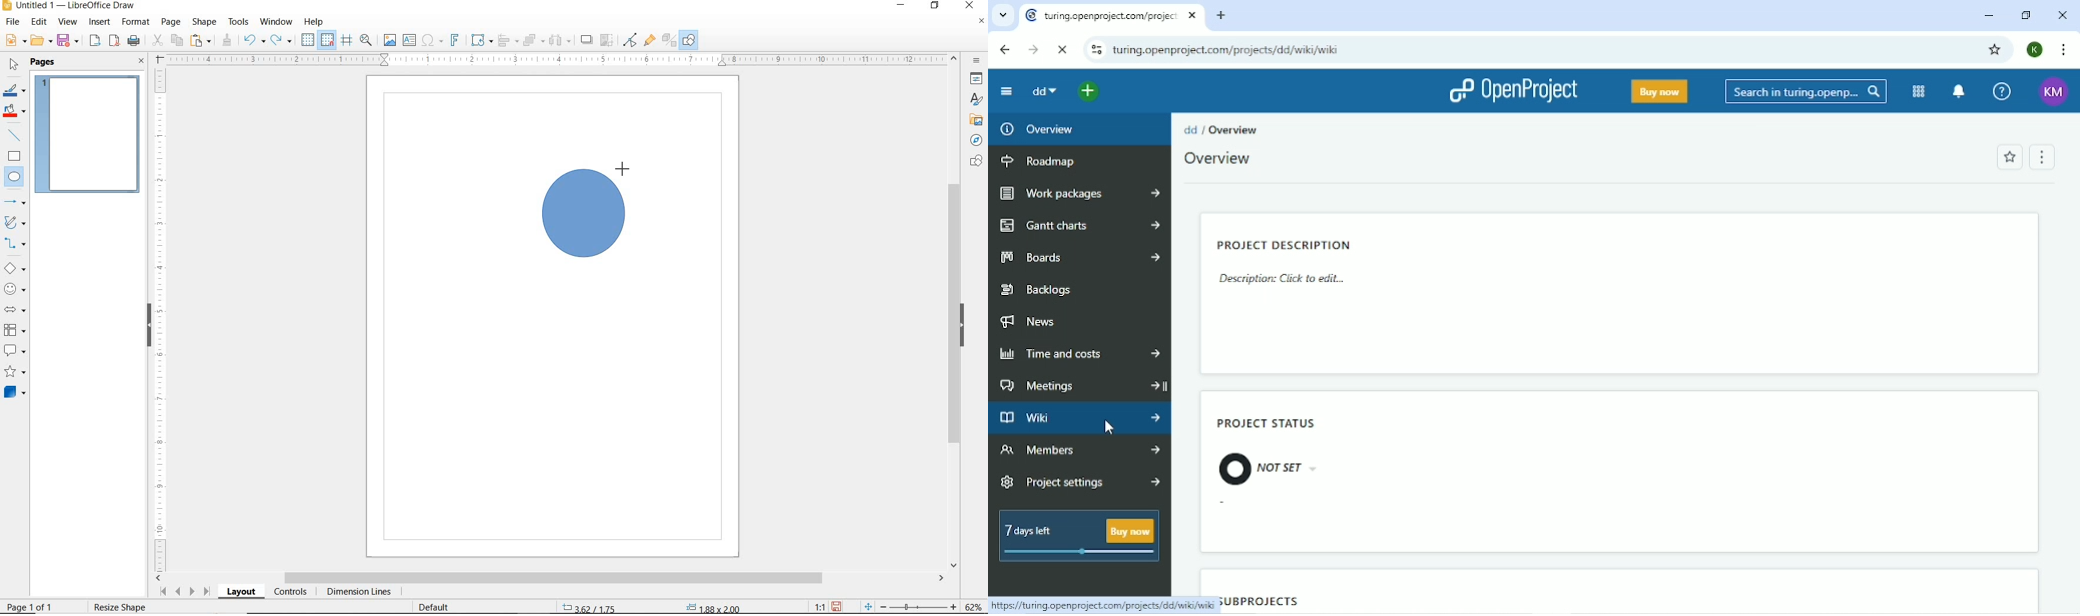  What do you see at coordinates (136, 22) in the screenshot?
I see `FORMAT` at bounding box center [136, 22].